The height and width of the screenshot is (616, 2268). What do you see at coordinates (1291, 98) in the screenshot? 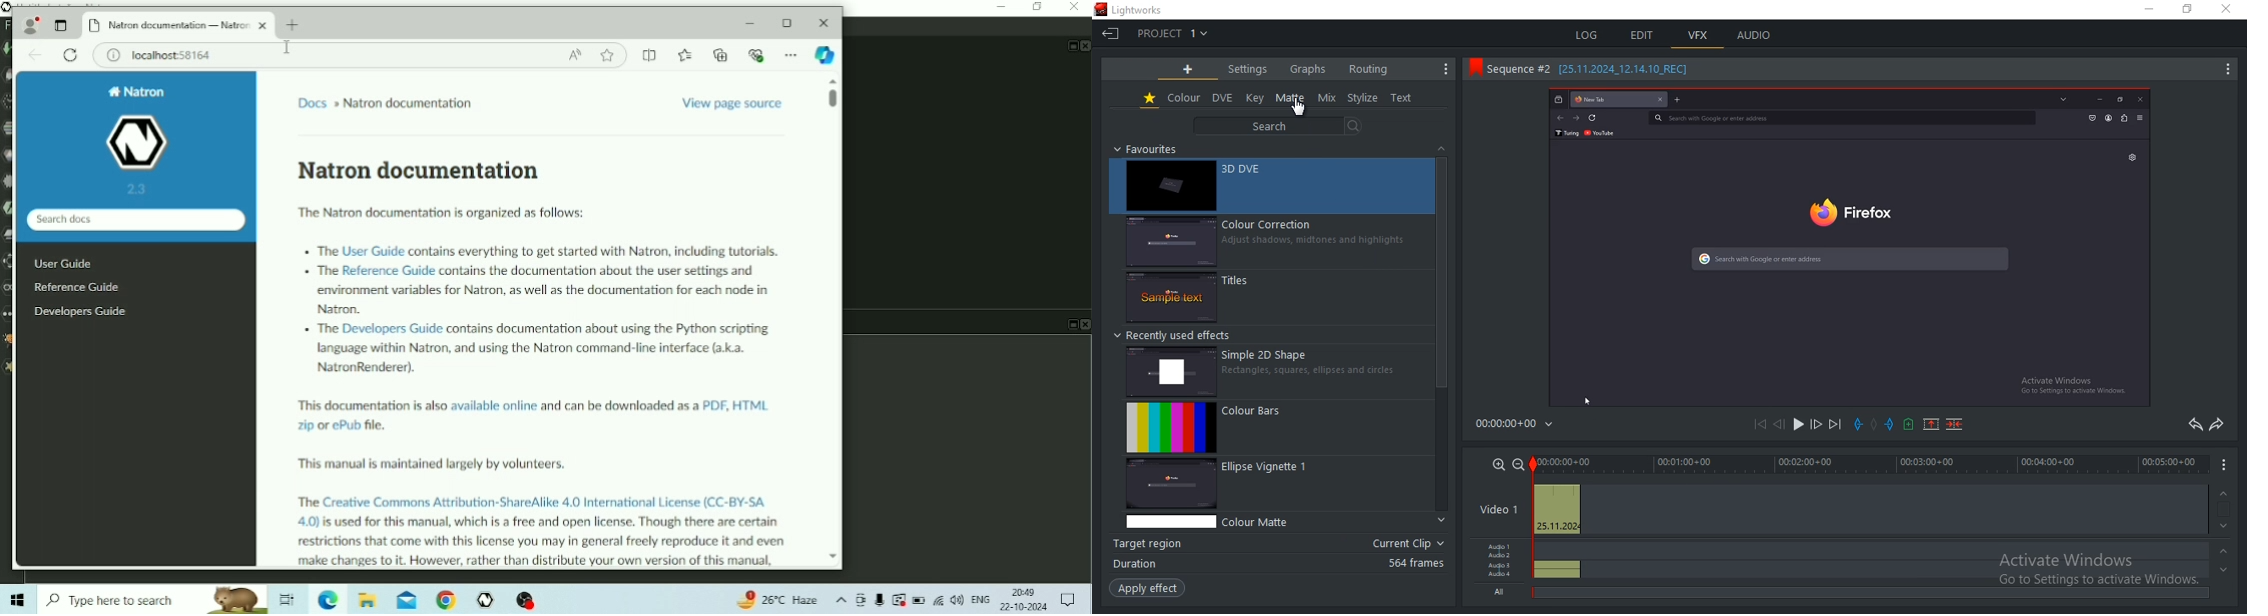
I see `matte` at bounding box center [1291, 98].